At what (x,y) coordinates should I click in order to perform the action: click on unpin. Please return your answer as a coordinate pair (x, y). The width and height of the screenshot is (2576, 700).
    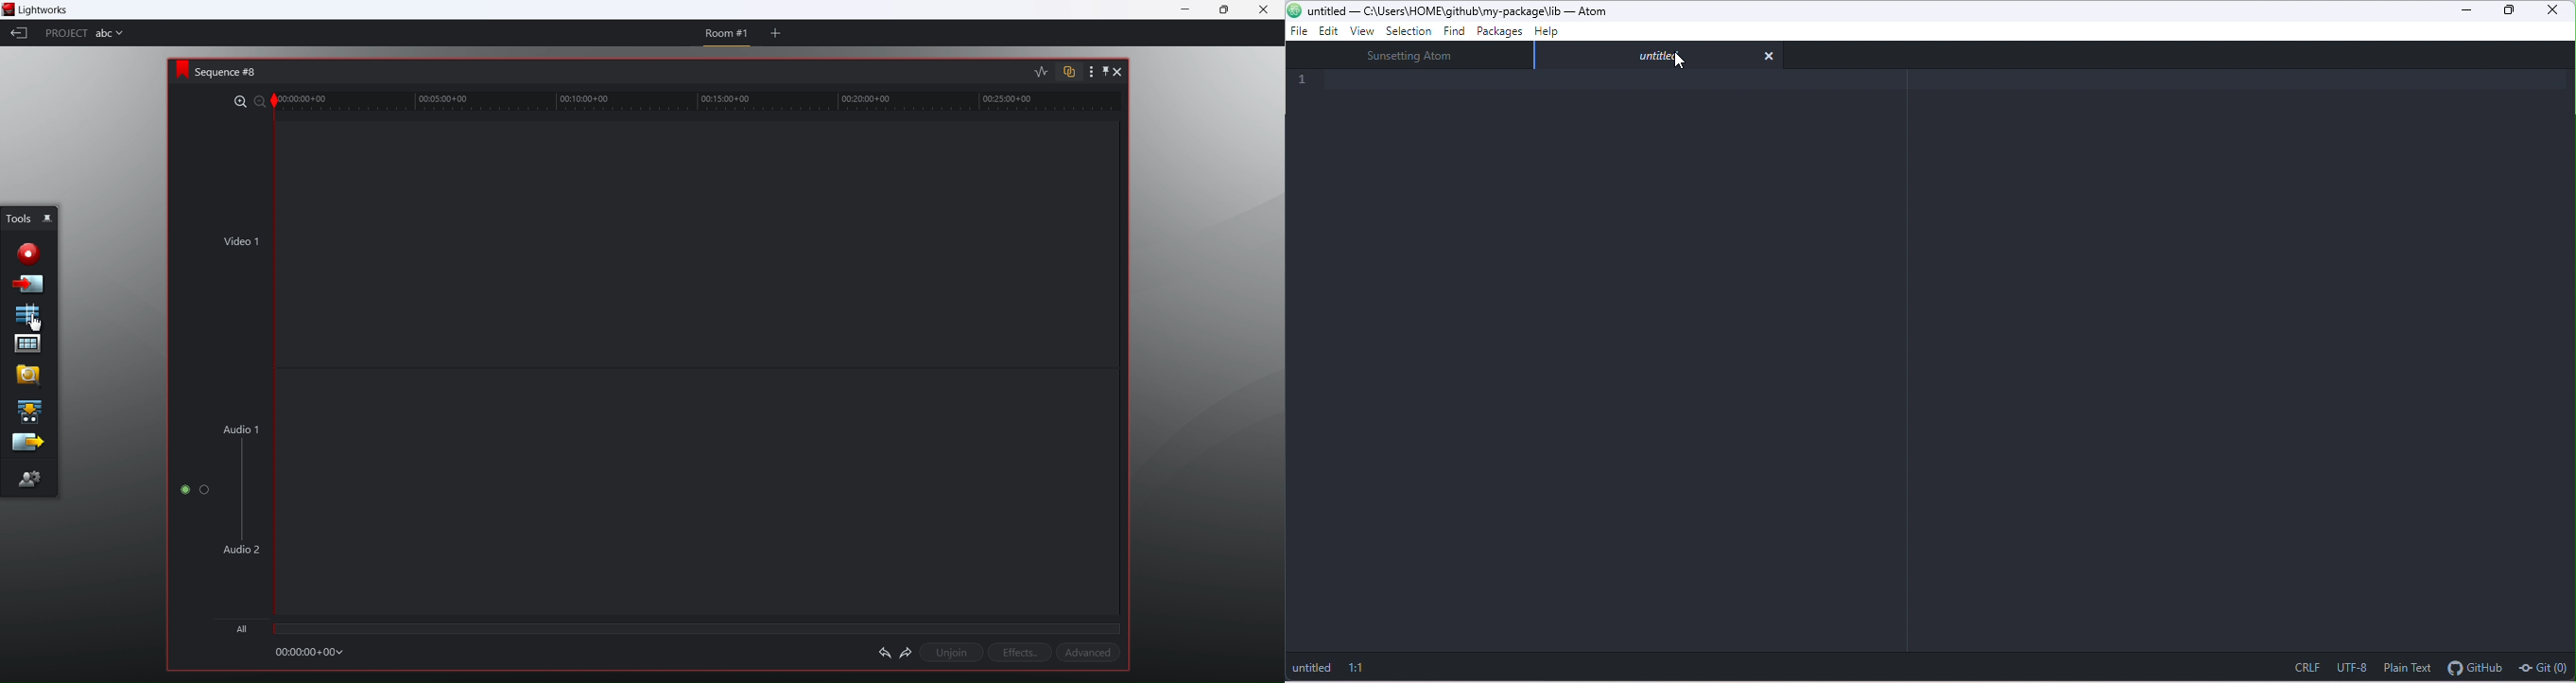
    Looking at the image, I should click on (950, 651).